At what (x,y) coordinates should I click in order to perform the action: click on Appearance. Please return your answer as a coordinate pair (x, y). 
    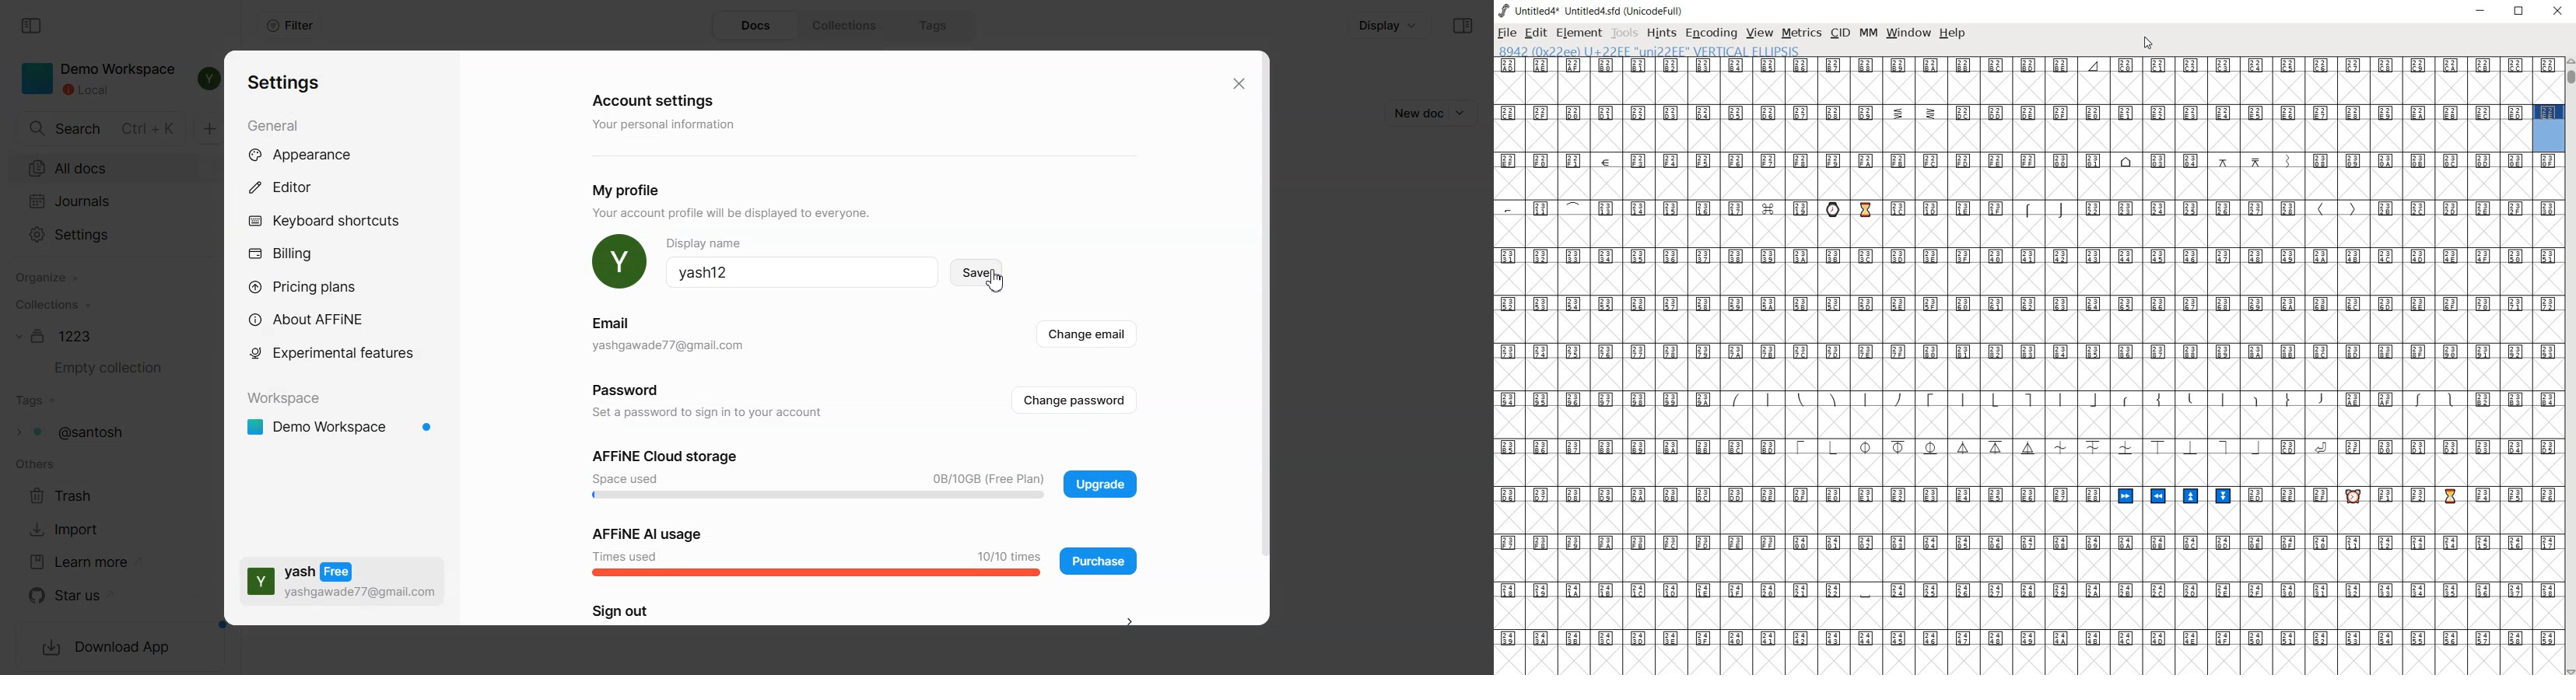
    Looking at the image, I should click on (317, 156).